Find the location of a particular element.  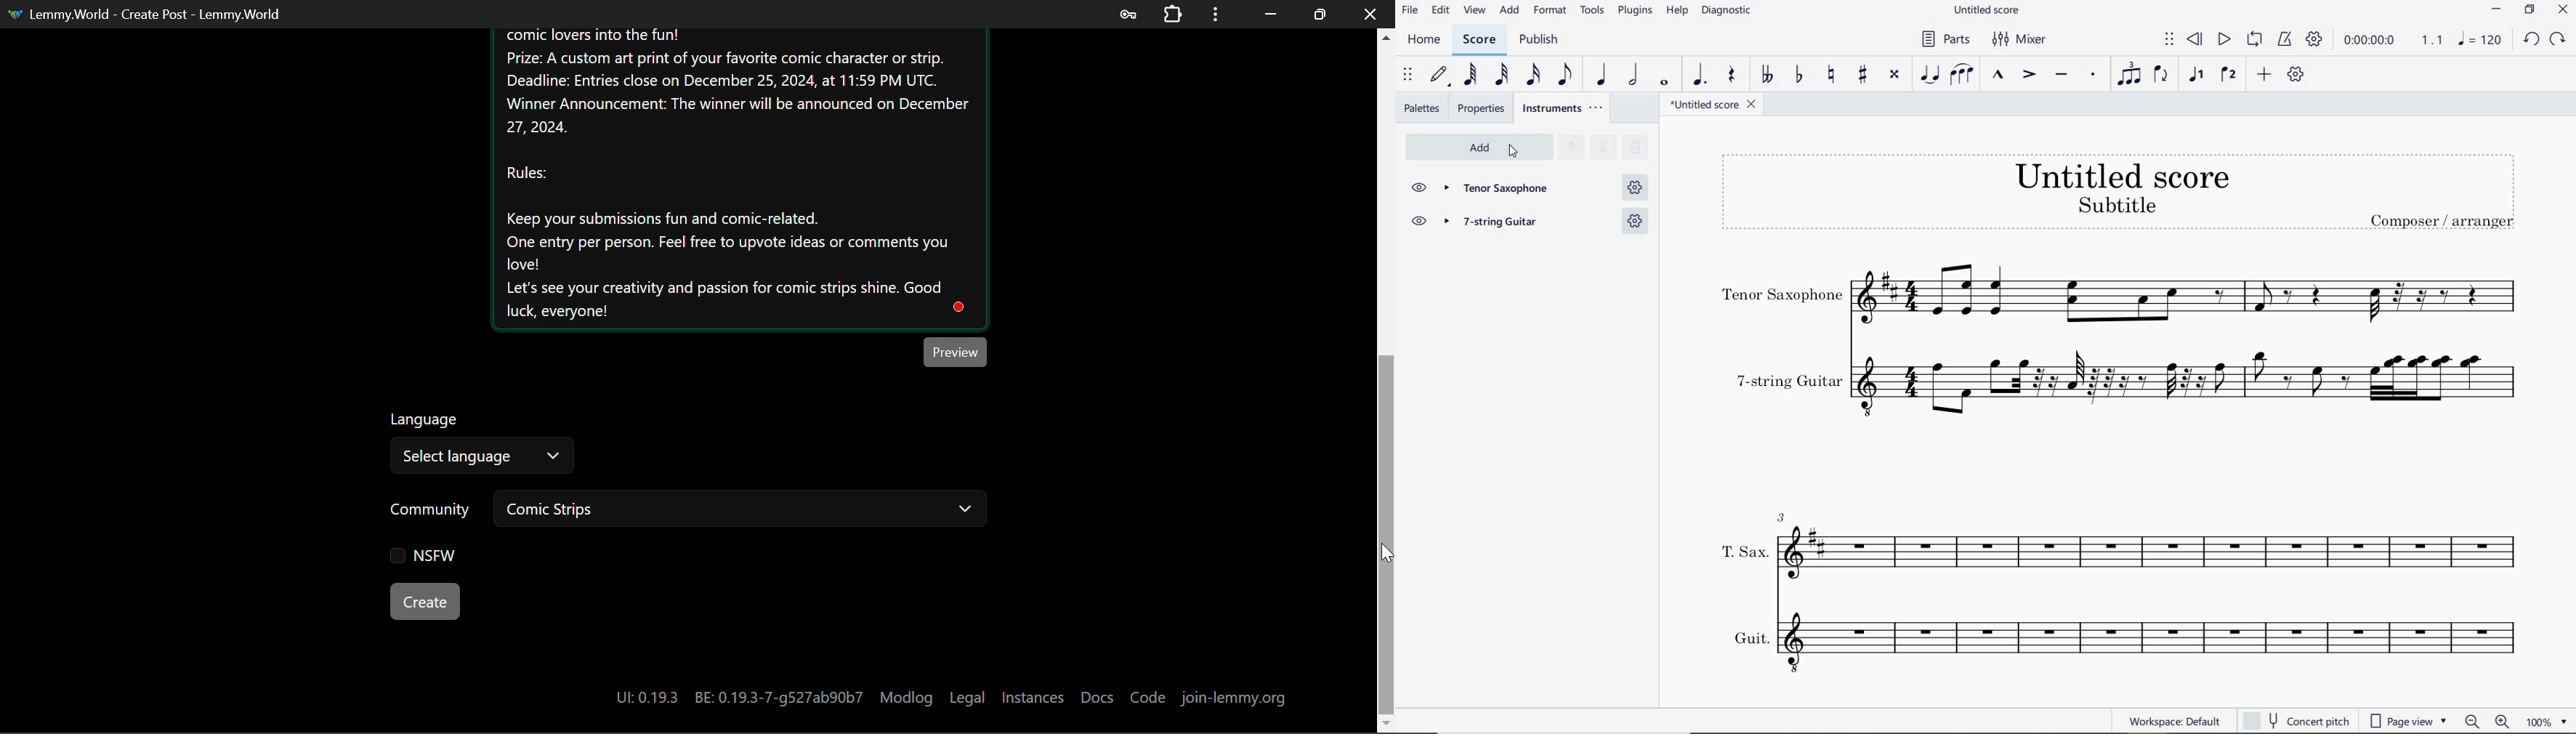

Extensions is located at coordinates (1172, 14).